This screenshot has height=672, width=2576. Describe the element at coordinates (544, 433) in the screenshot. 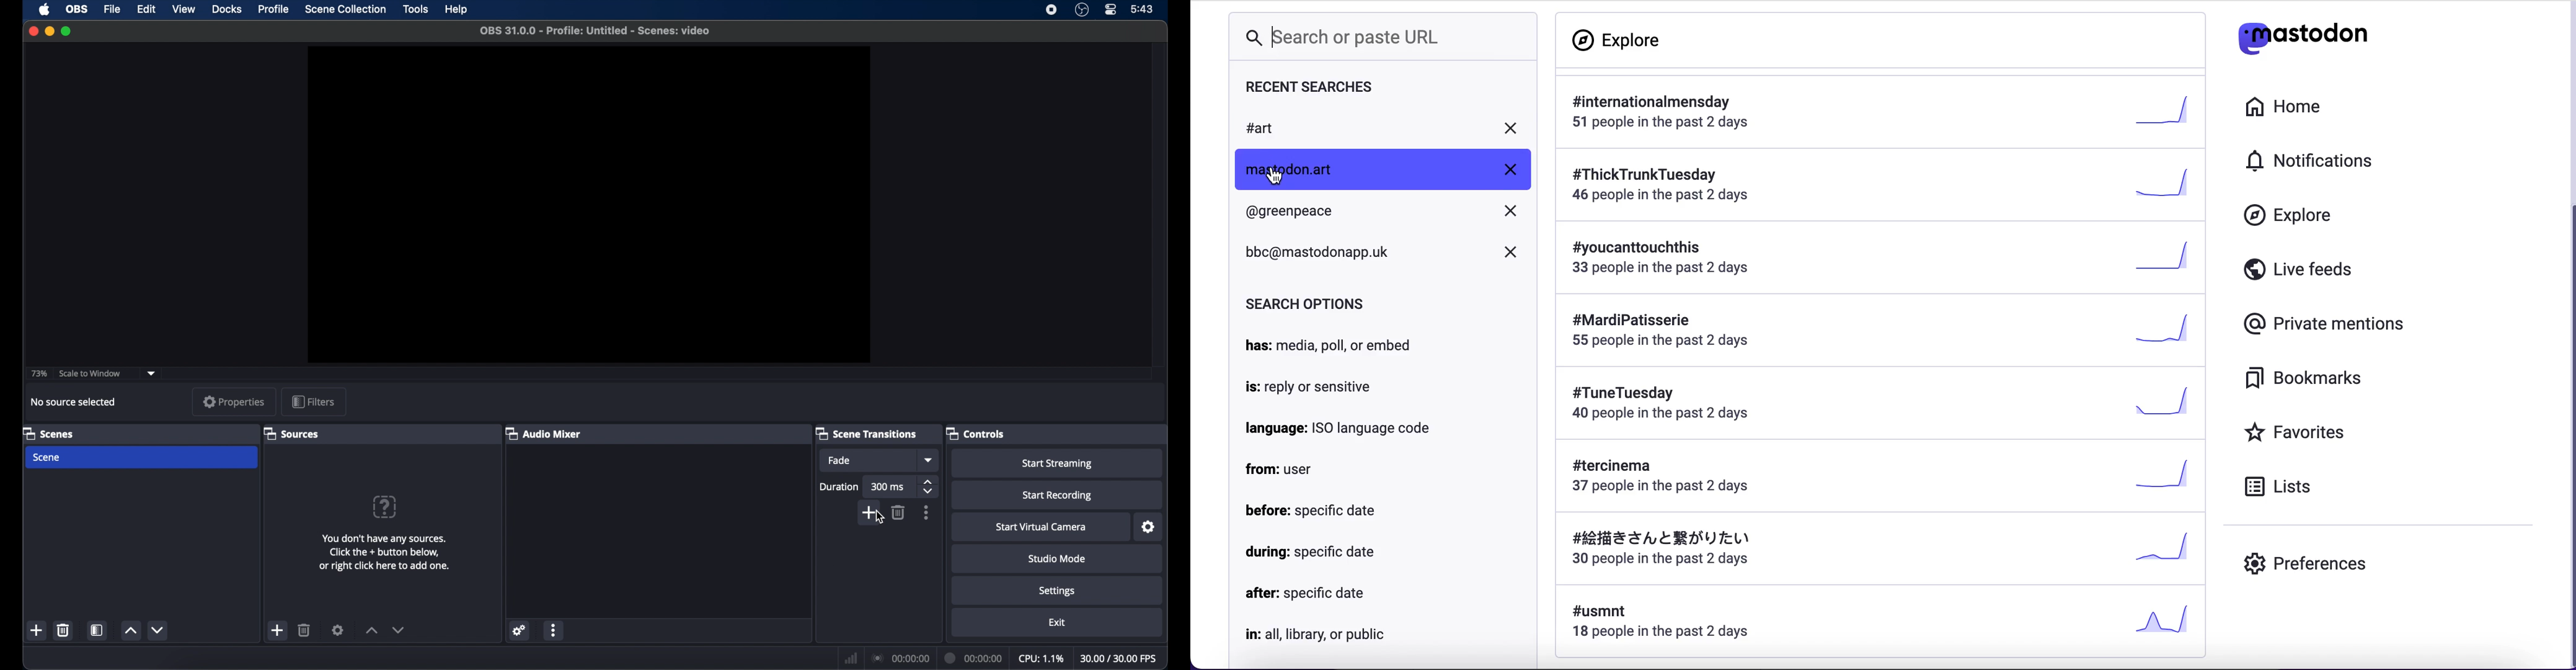

I see `audio mixer` at that location.